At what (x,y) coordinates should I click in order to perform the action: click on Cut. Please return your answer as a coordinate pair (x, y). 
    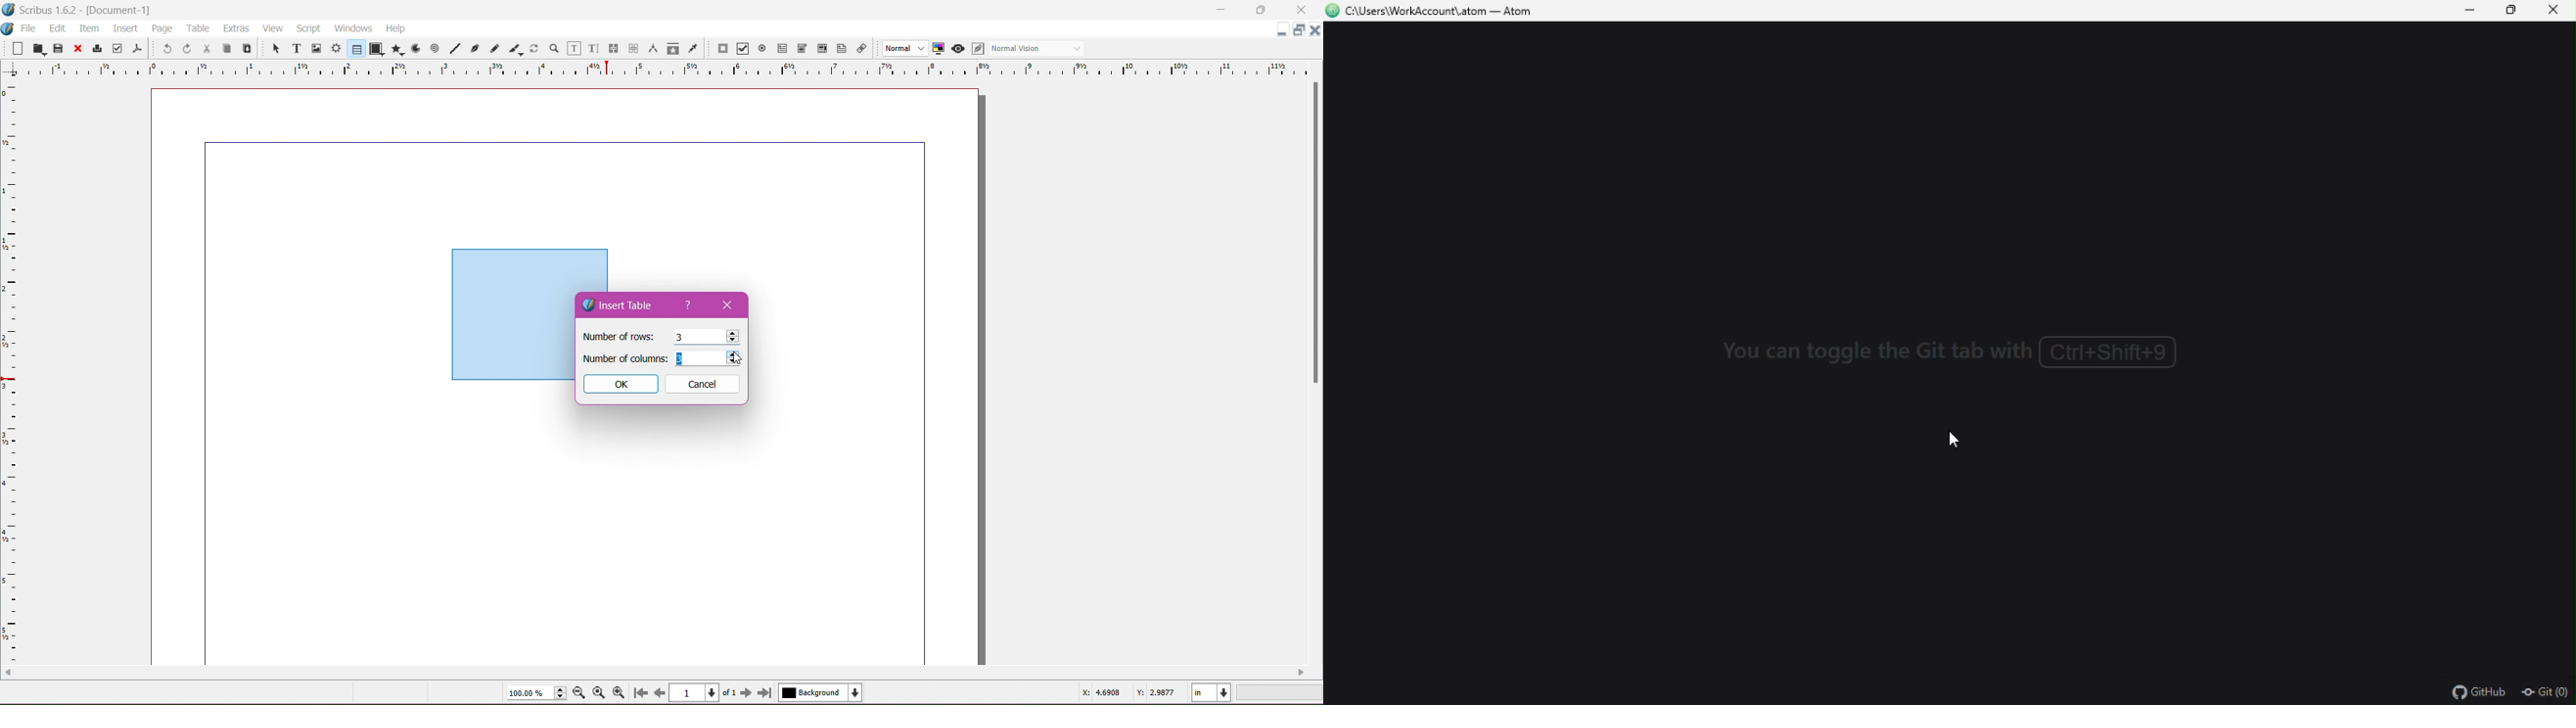
    Looking at the image, I should click on (204, 48).